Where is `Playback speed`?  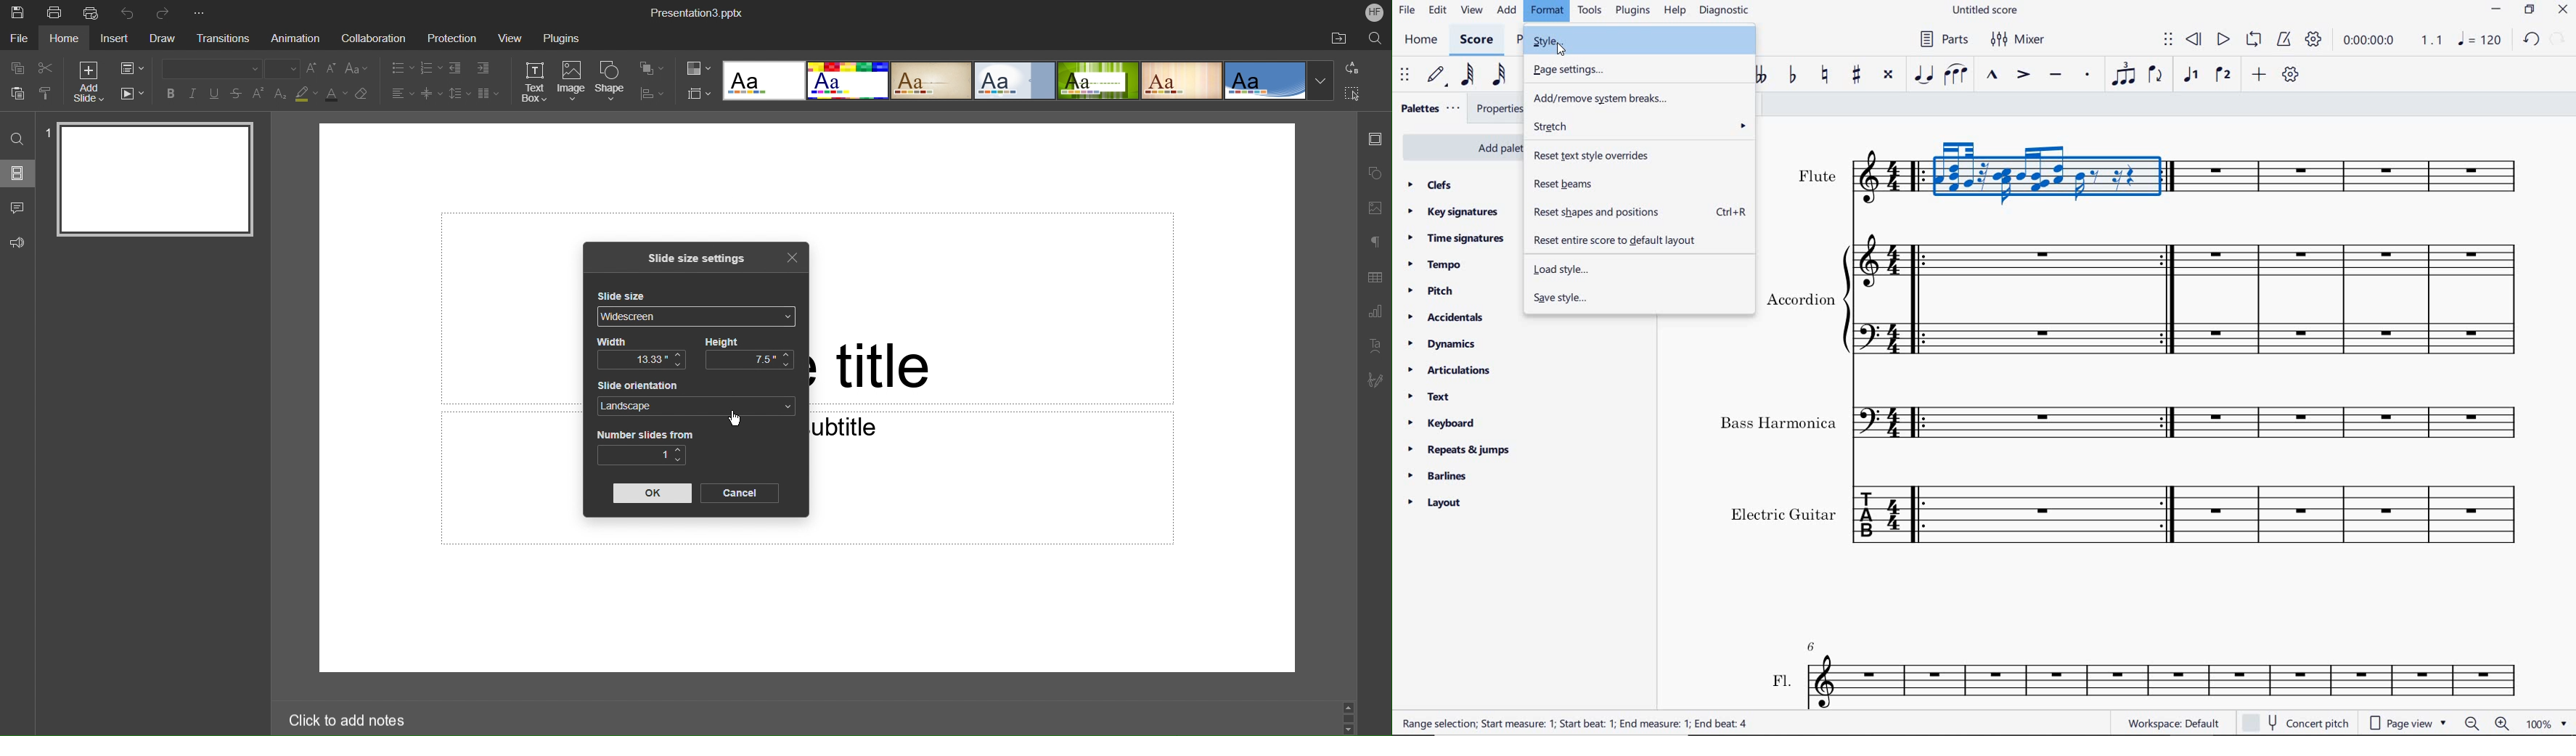 Playback speed is located at coordinates (2433, 40).